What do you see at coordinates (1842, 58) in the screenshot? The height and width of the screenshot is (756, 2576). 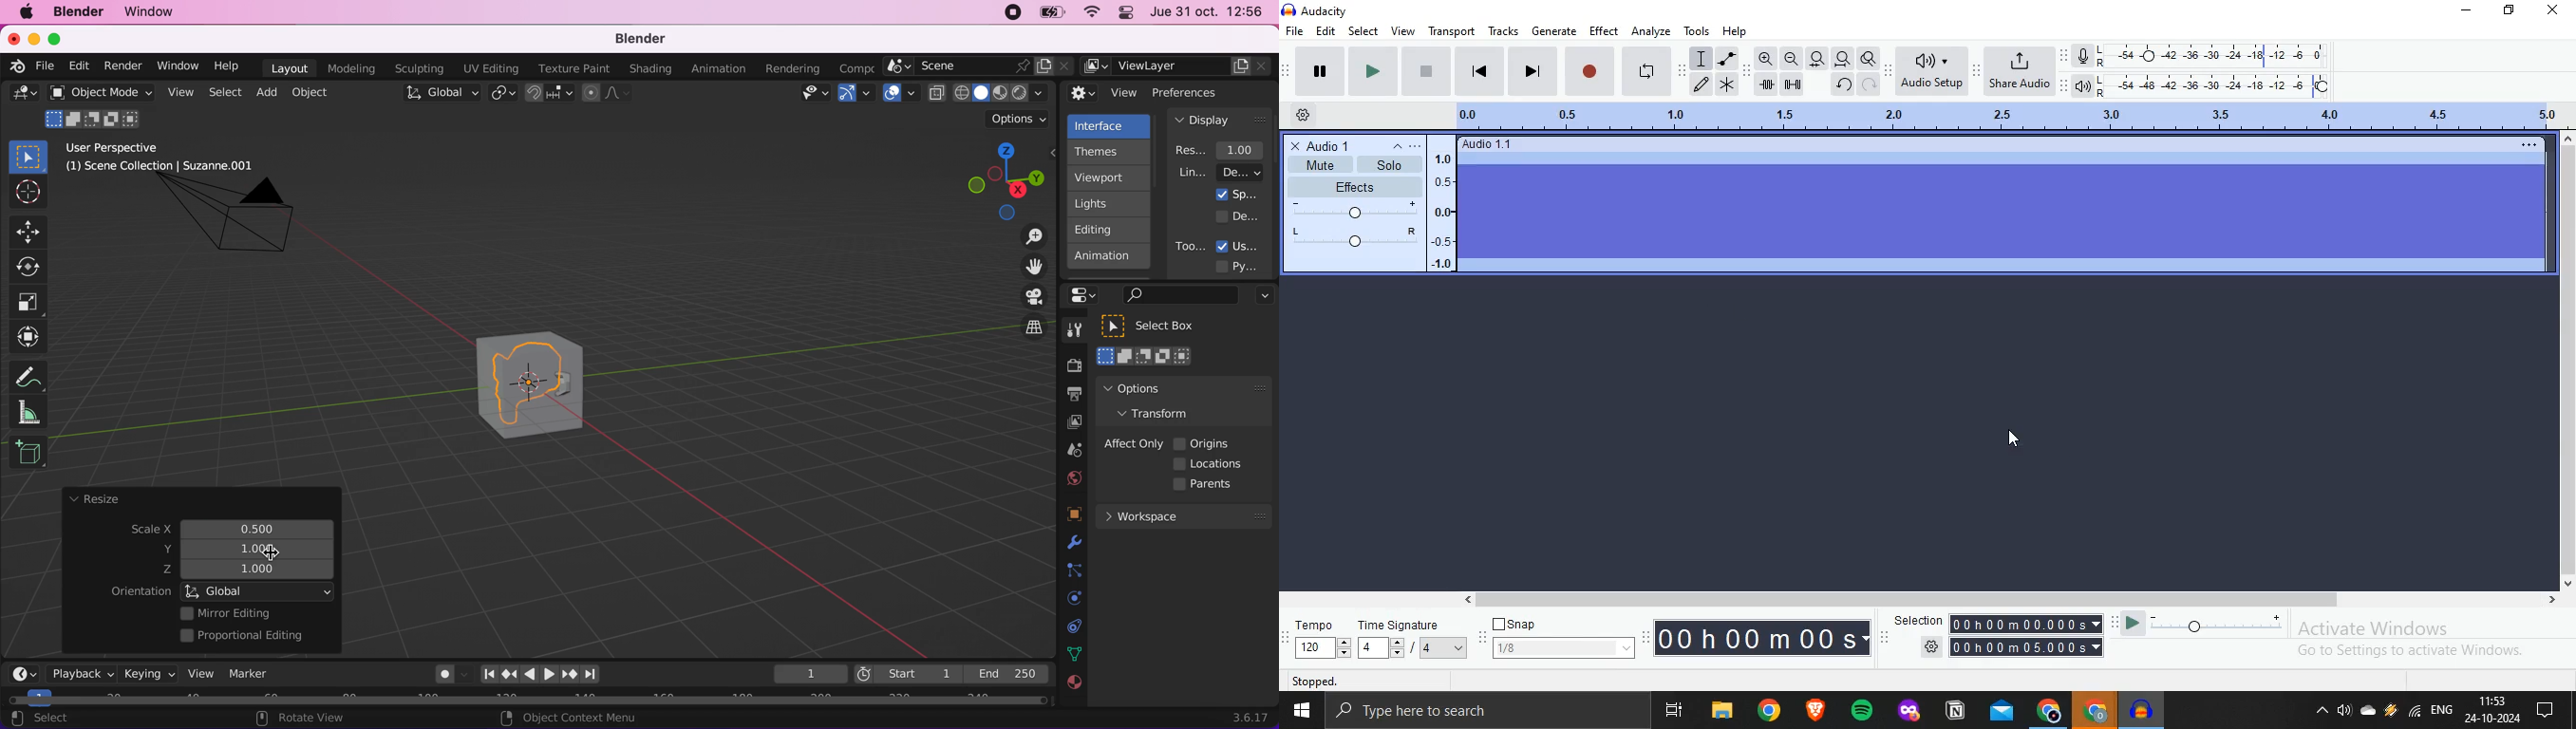 I see `Fit Project` at bounding box center [1842, 58].